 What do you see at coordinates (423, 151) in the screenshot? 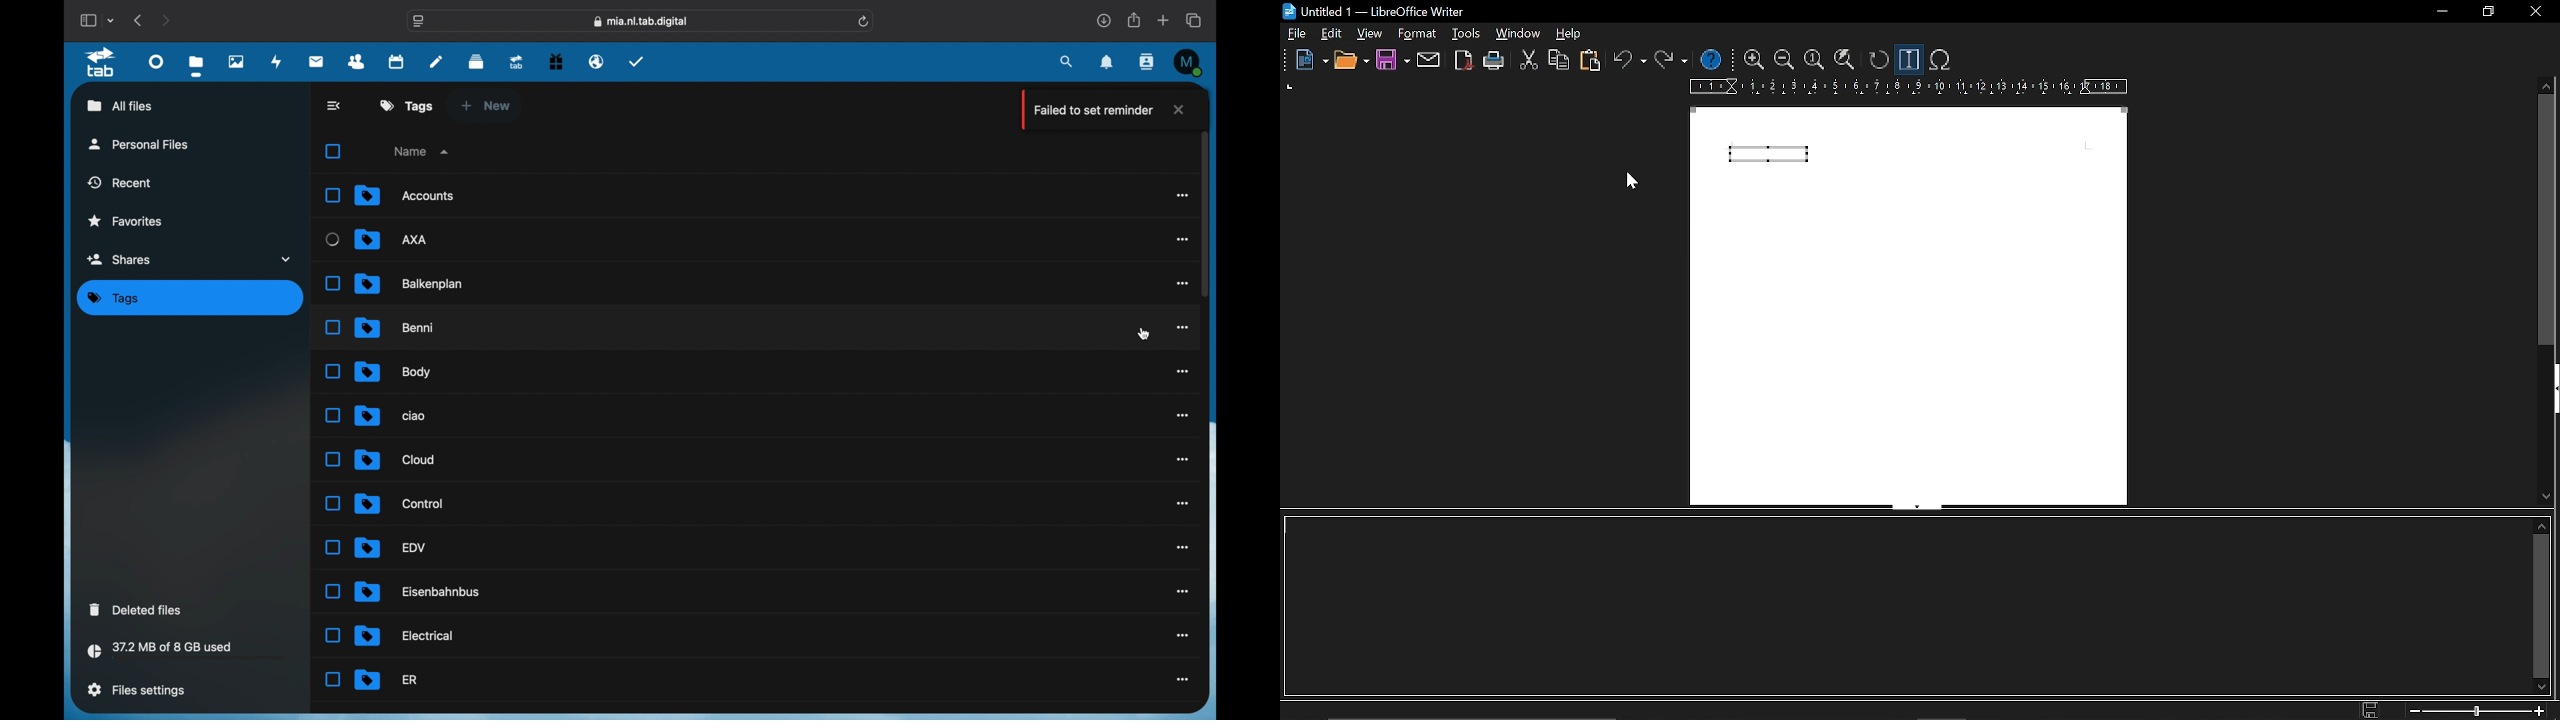
I see `name` at bounding box center [423, 151].